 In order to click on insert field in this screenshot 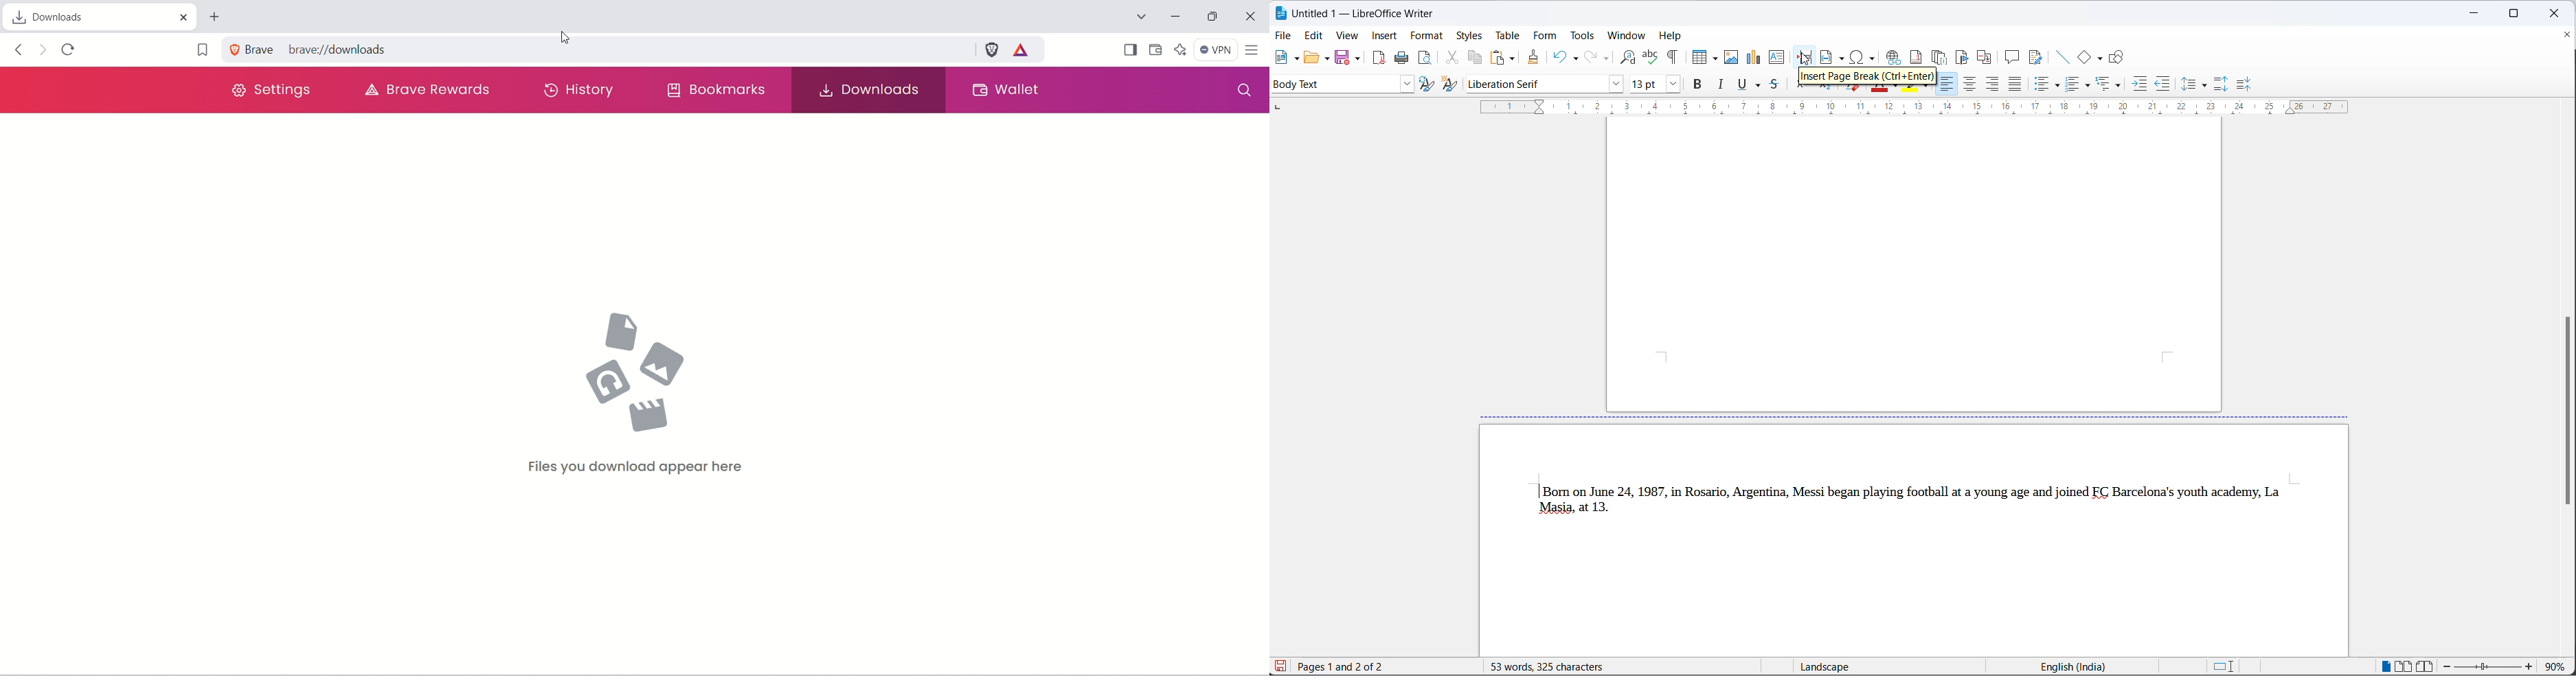, I will do `click(1833, 58)`.